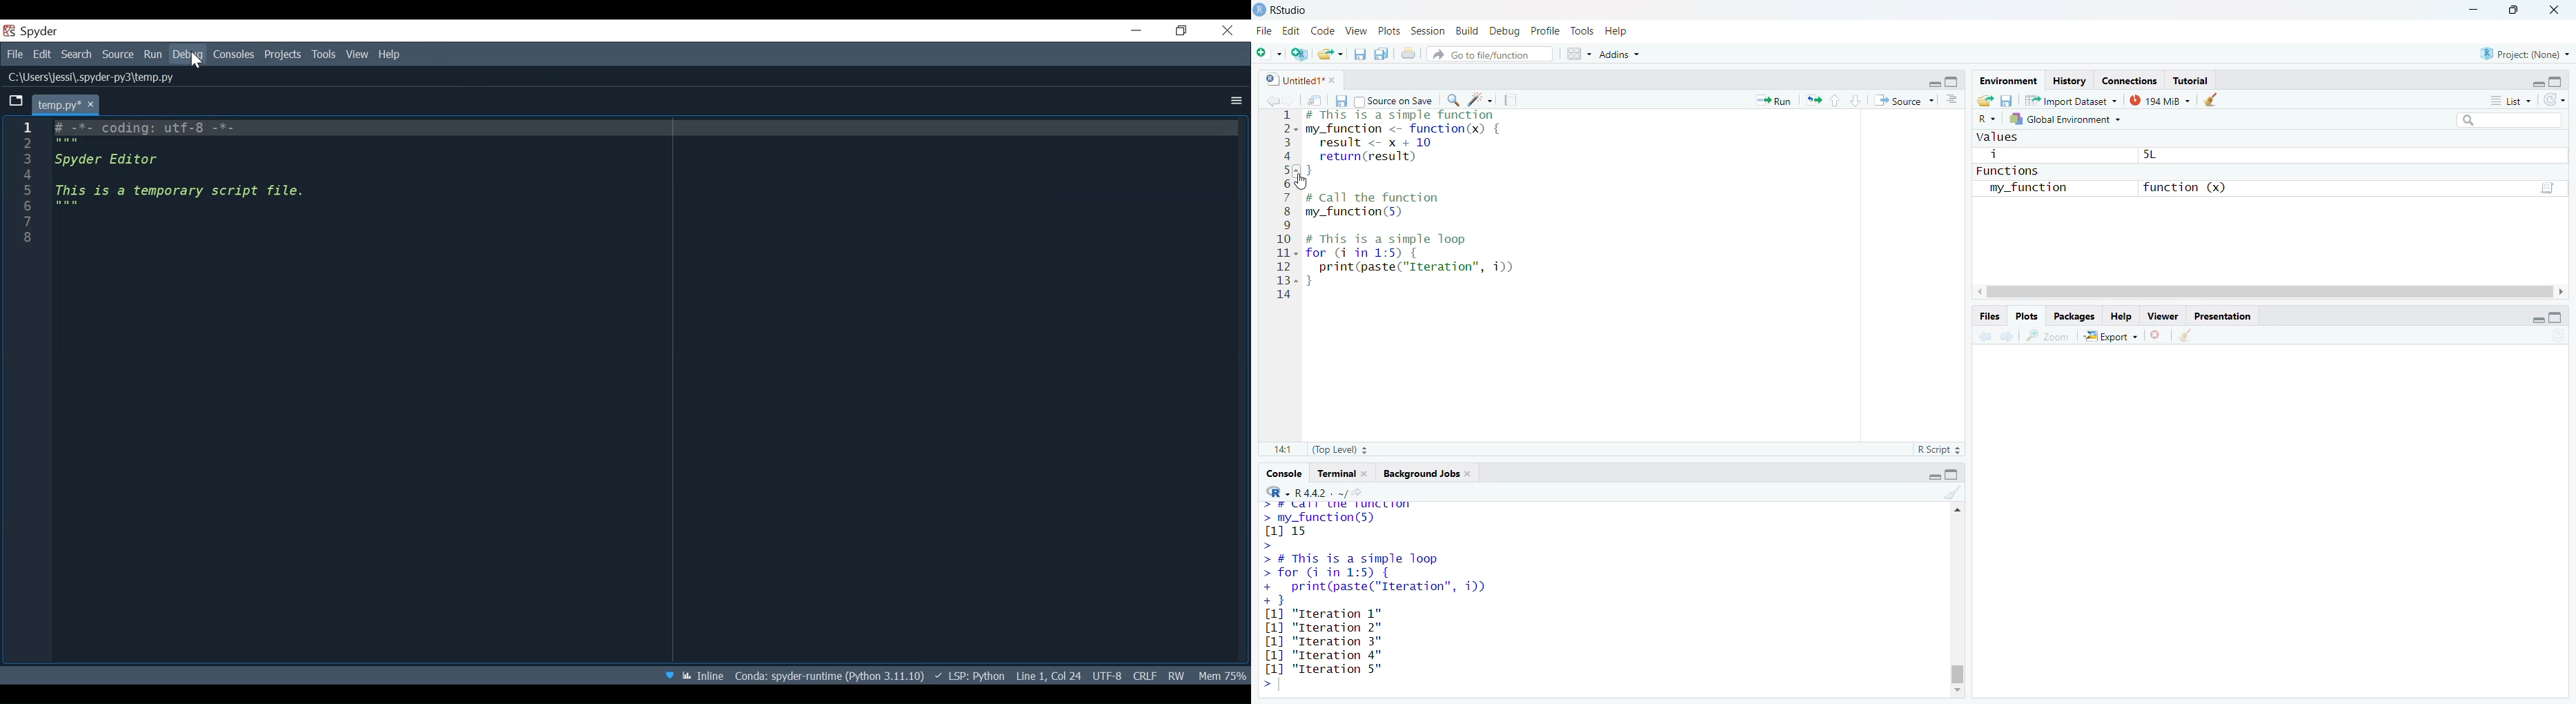 The height and width of the screenshot is (728, 2576). I want to click on File, so click(1264, 30).